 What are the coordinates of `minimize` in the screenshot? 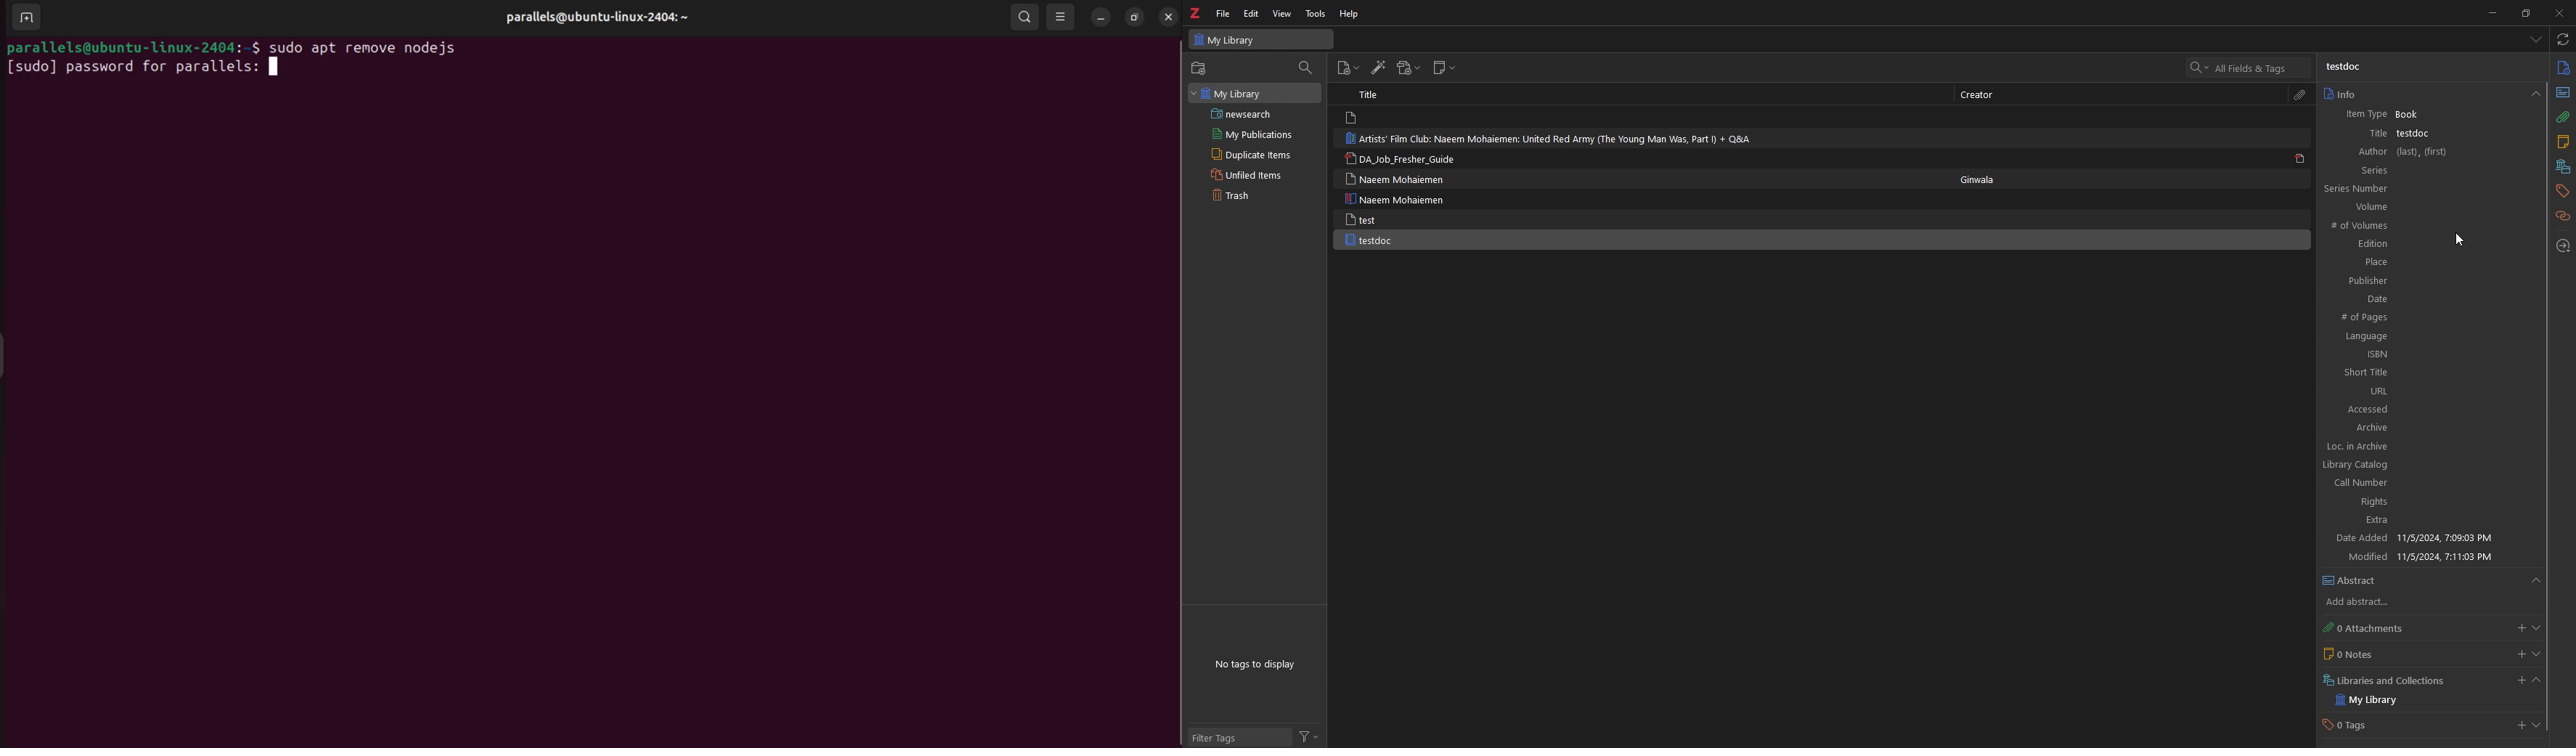 It's located at (1100, 18).